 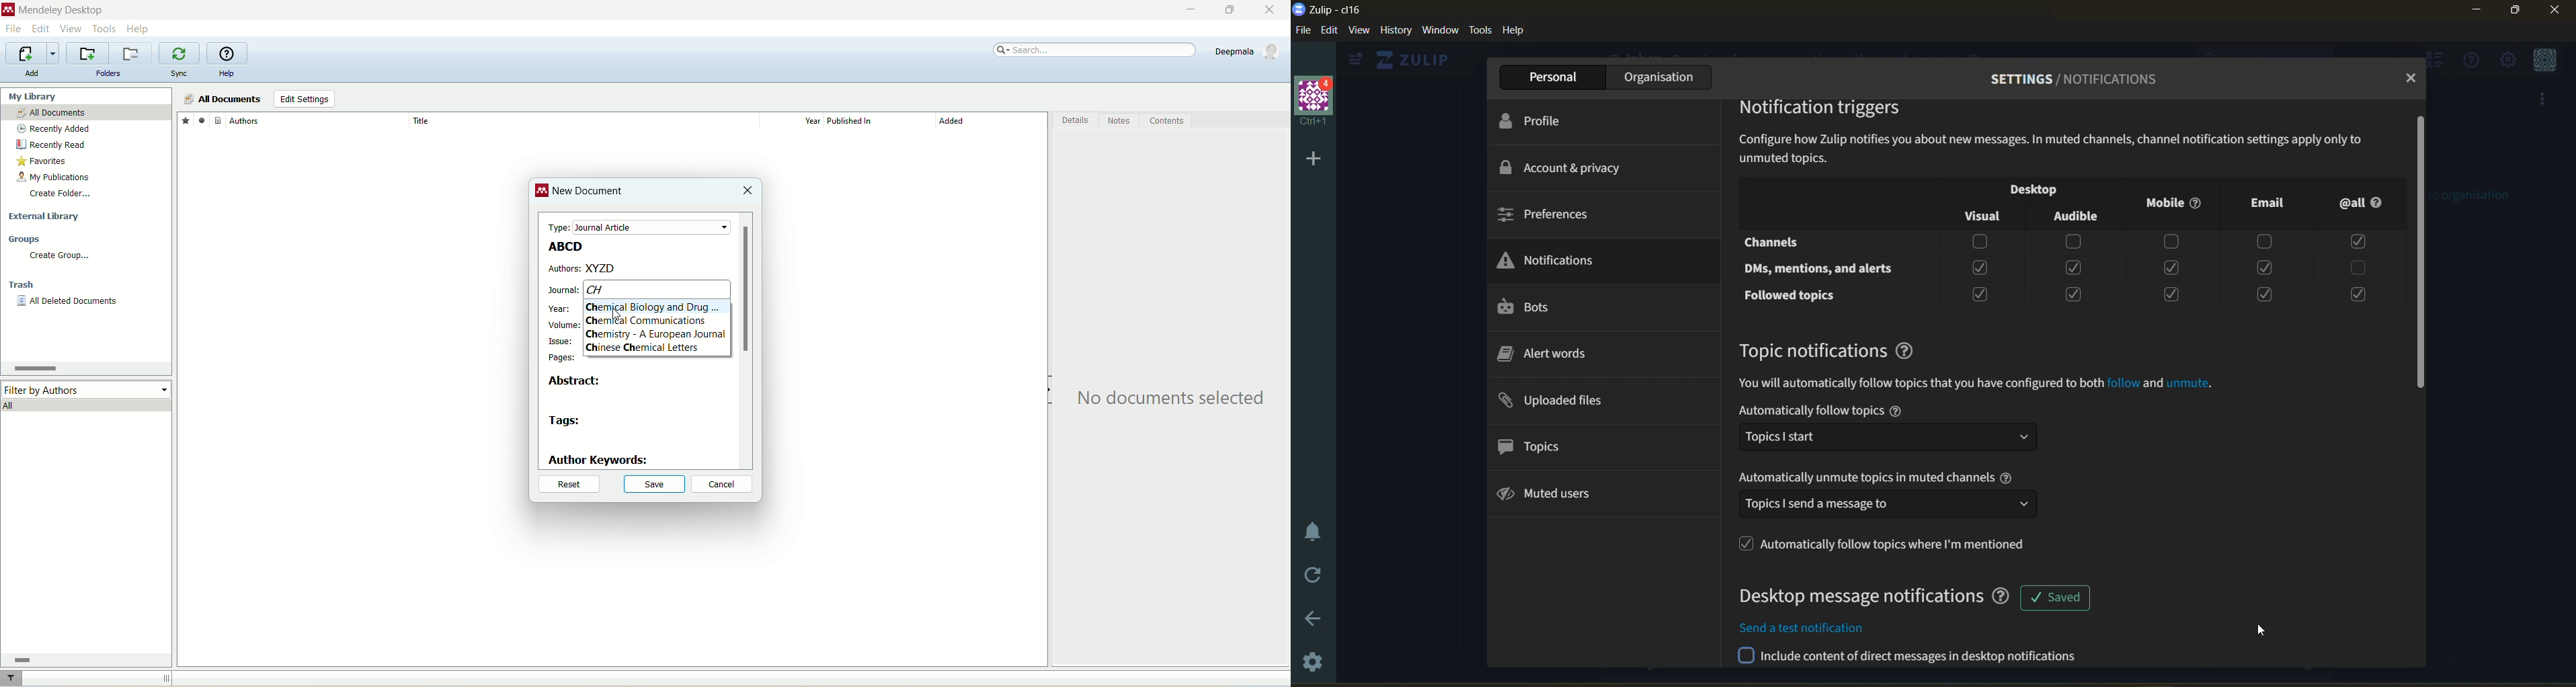 What do you see at coordinates (218, 120) in the screenshot?
I see `document` at bounding box center [218, 120].